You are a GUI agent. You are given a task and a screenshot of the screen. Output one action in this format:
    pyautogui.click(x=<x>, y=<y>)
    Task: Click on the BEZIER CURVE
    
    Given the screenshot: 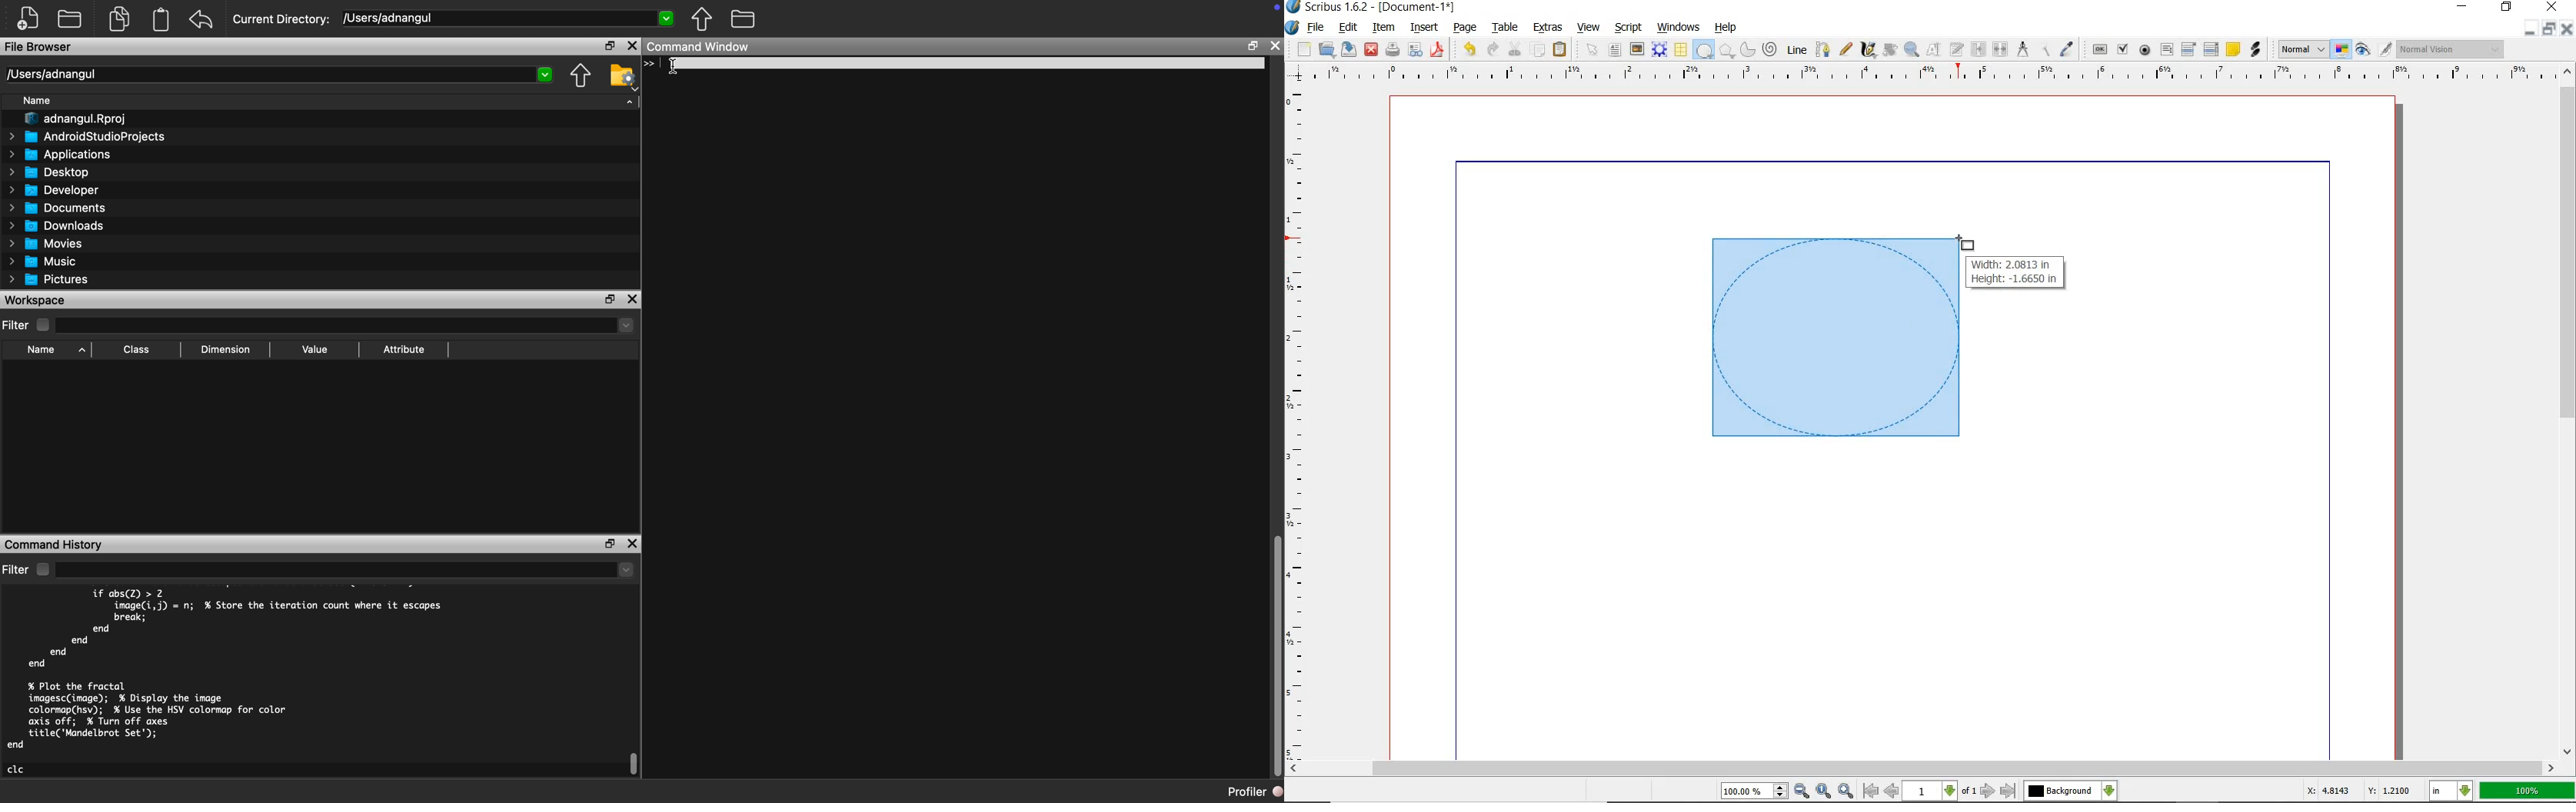 What is the action you would take?
    pyautogui.click(x=1823, y=49)
    